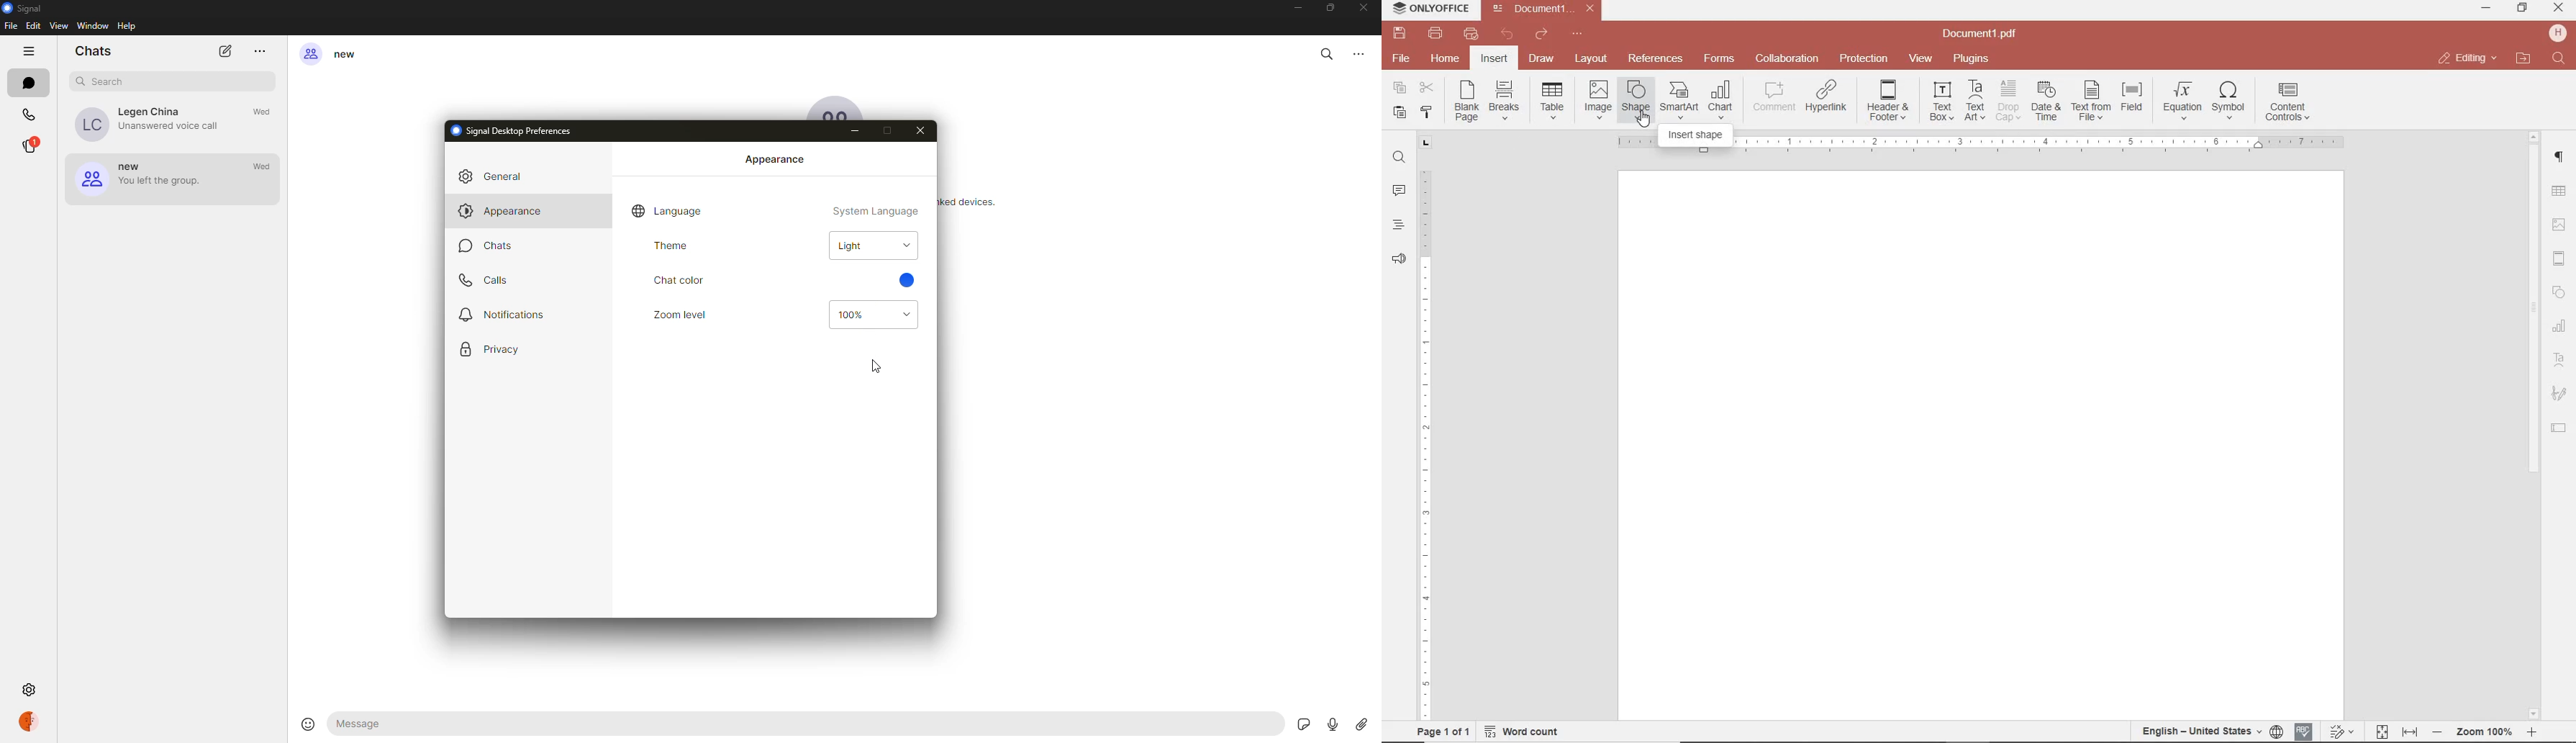 This screenshot has width=2576, height=756. I want to click on cursor, so click(1644, 120).